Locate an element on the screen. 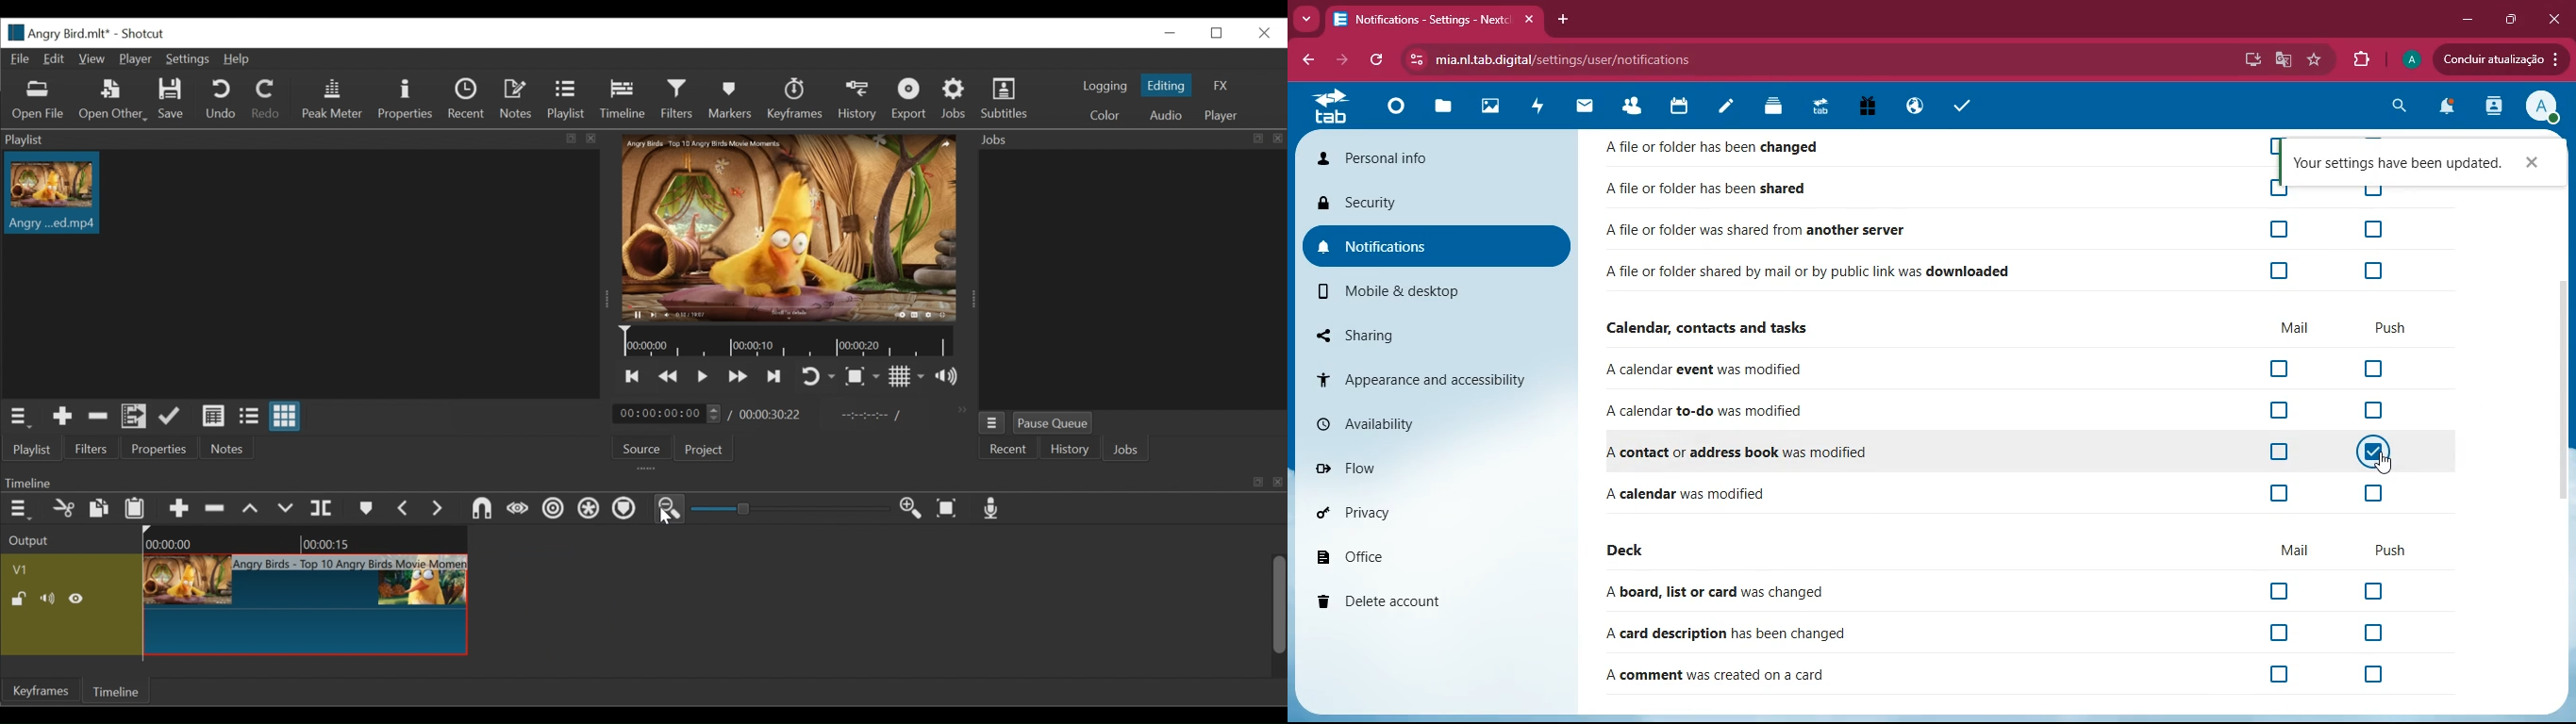 Image resolution: width=2576 pixels, height=728 pixels. back is located at coordinates (1305, 58).